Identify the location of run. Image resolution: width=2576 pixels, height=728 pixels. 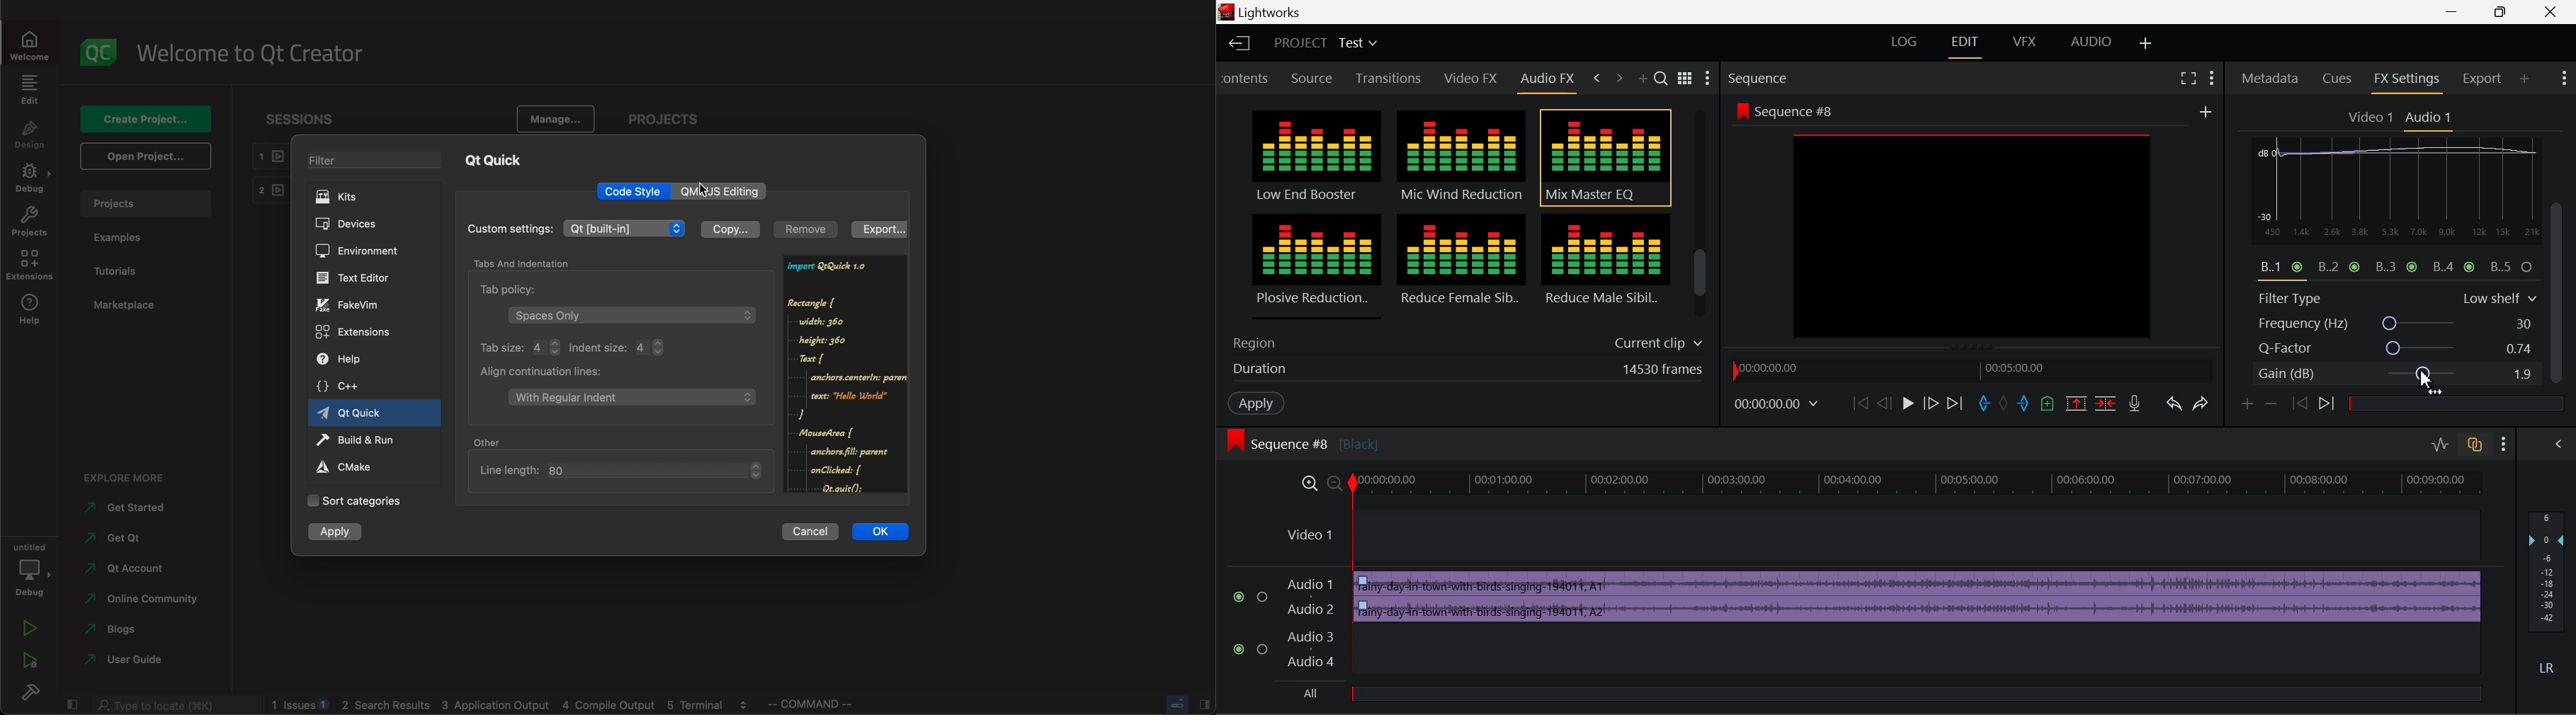
(356, 441).